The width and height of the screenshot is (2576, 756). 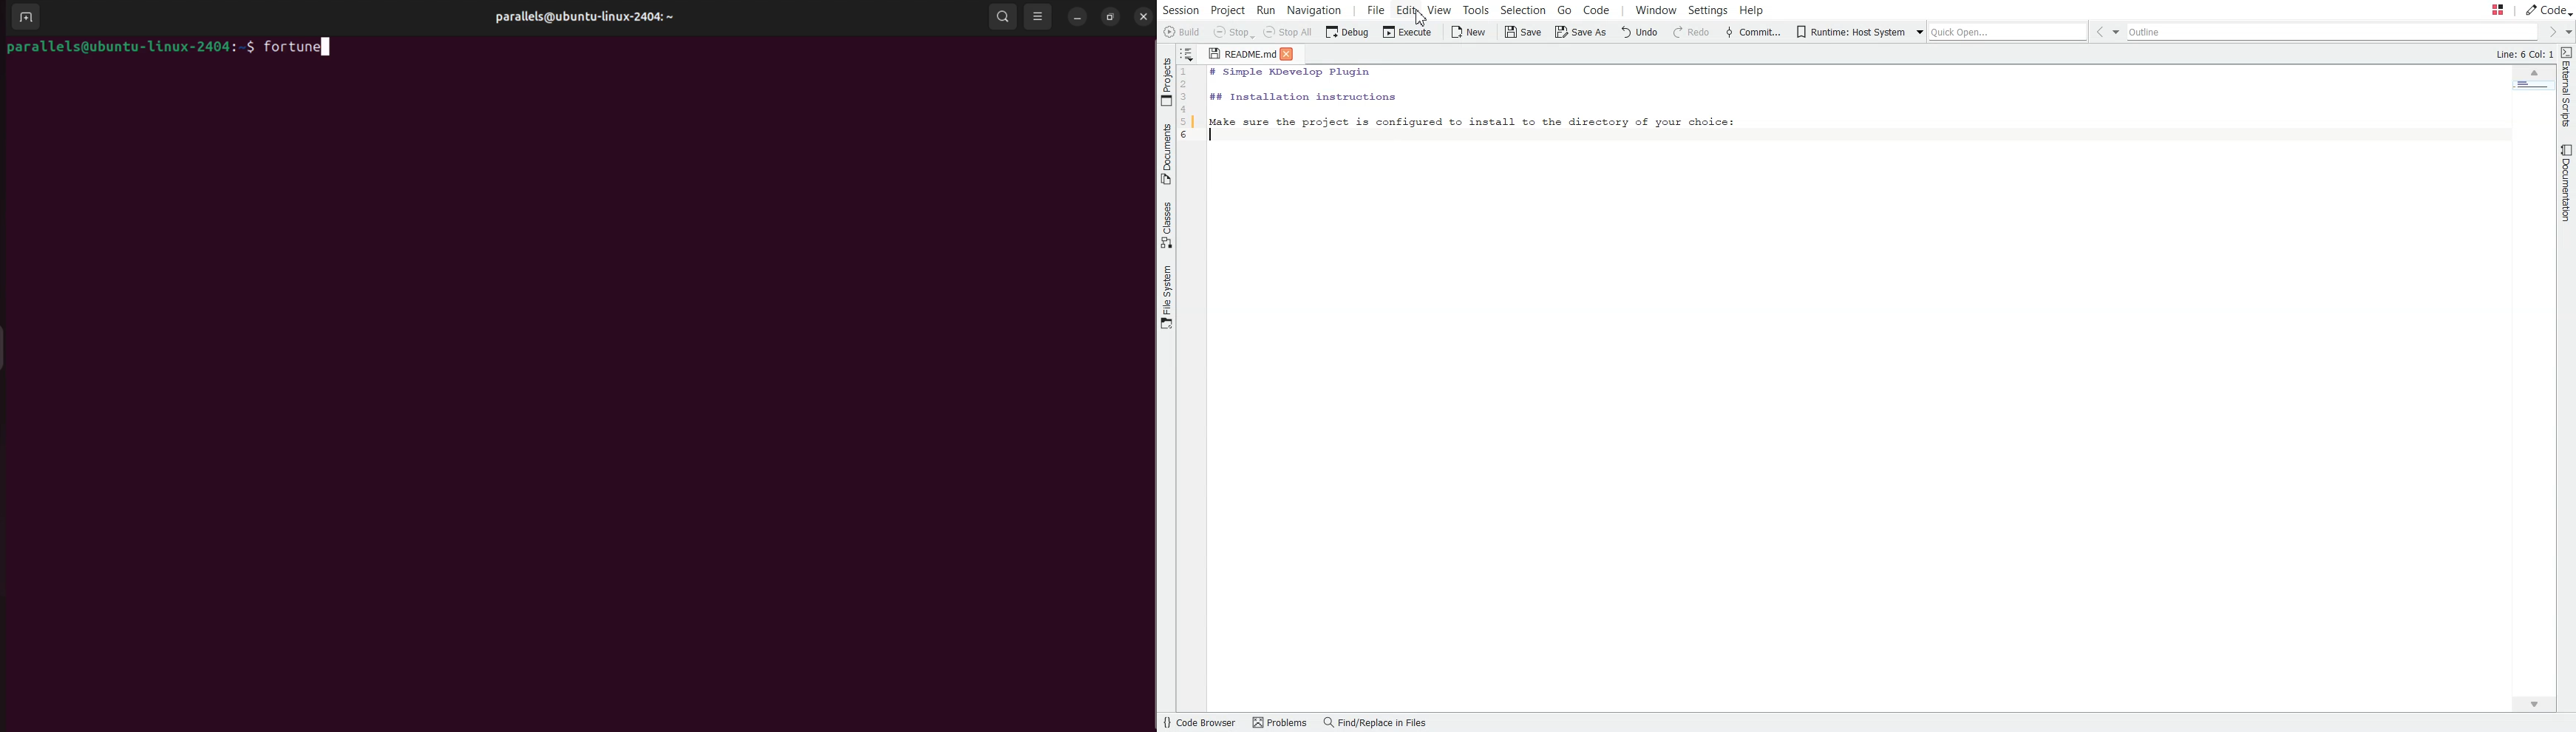 What do you see at coordinates (1580, 33) in the screenshot?
I see `Save as` at bounding box center [1580, 33].